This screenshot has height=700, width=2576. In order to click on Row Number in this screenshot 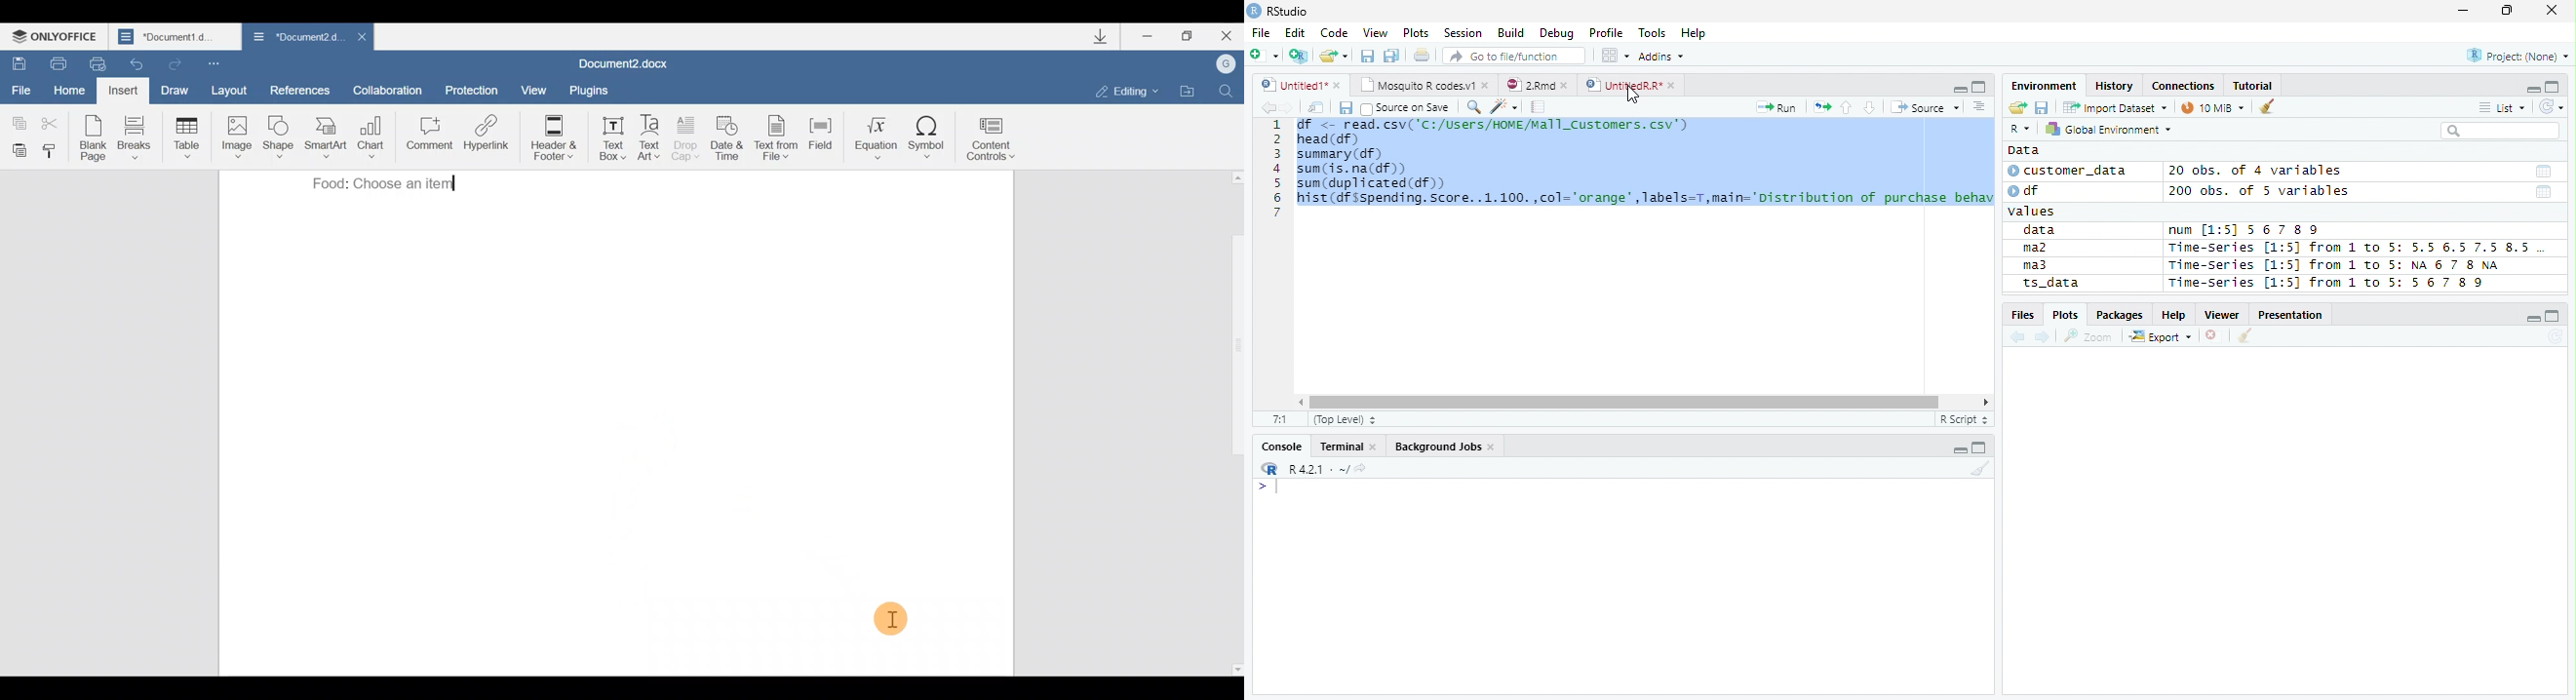, I will do `click(1276, 168)`.